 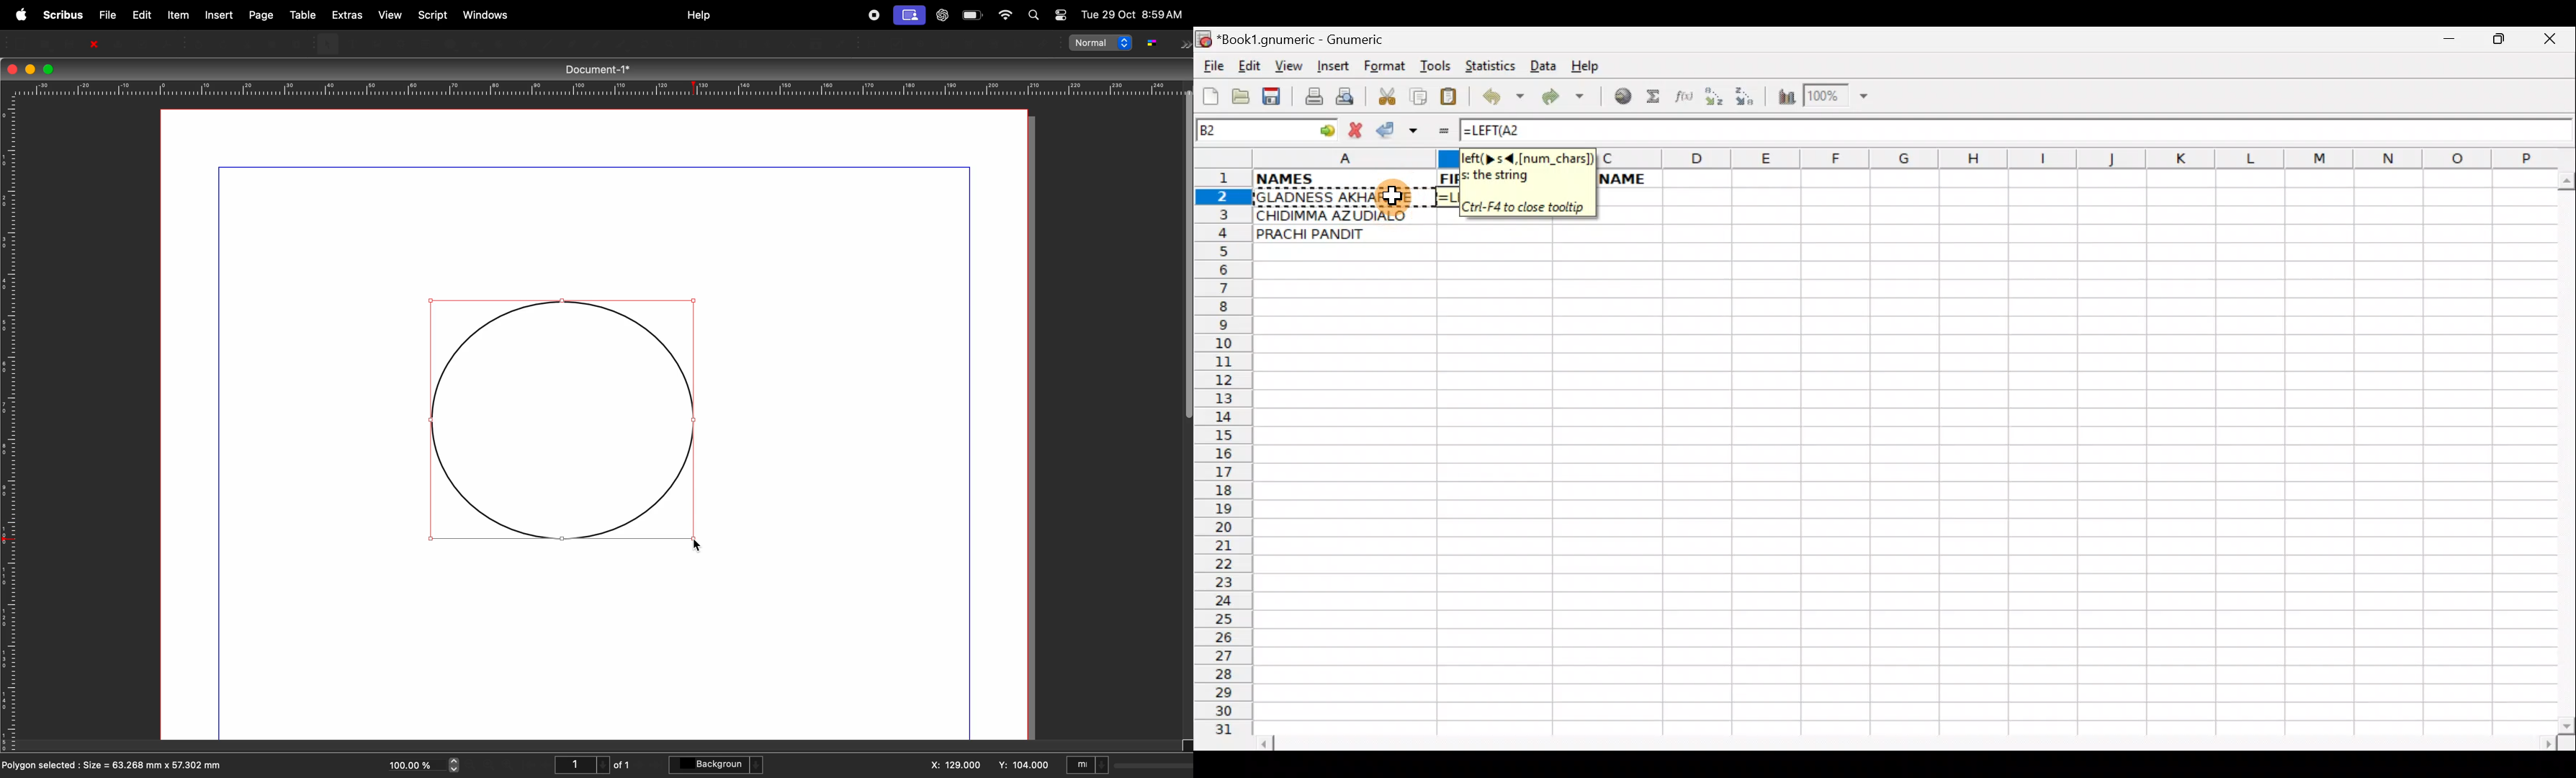 What do you see at coordinates (122, 766) in the screenshot?
I see `polygon selected : Size = 63.268 mm x 57.302 mm` at bounding box center [122, 766].